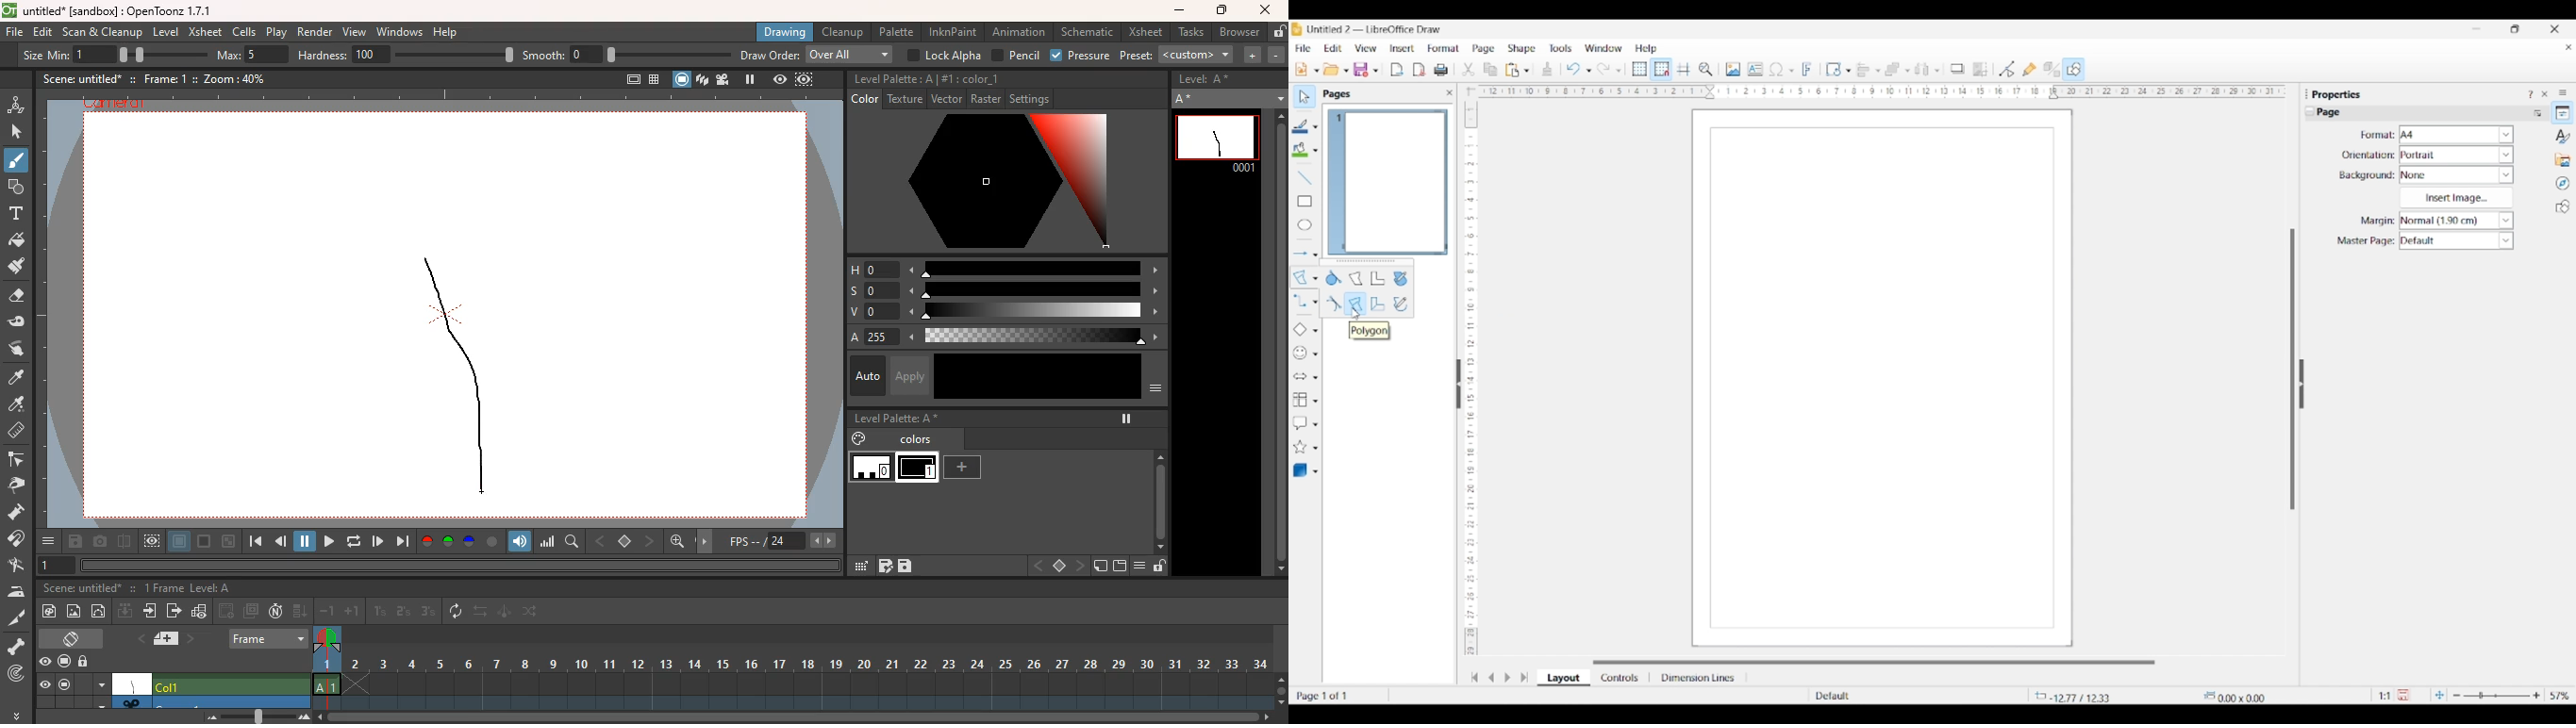 The height and width of the screenshot is (728, 2576). What do you see at coordinates (2530, 94) in the screenshot?
I see `Help about this sidebar` at bounding box center [2530, 94].